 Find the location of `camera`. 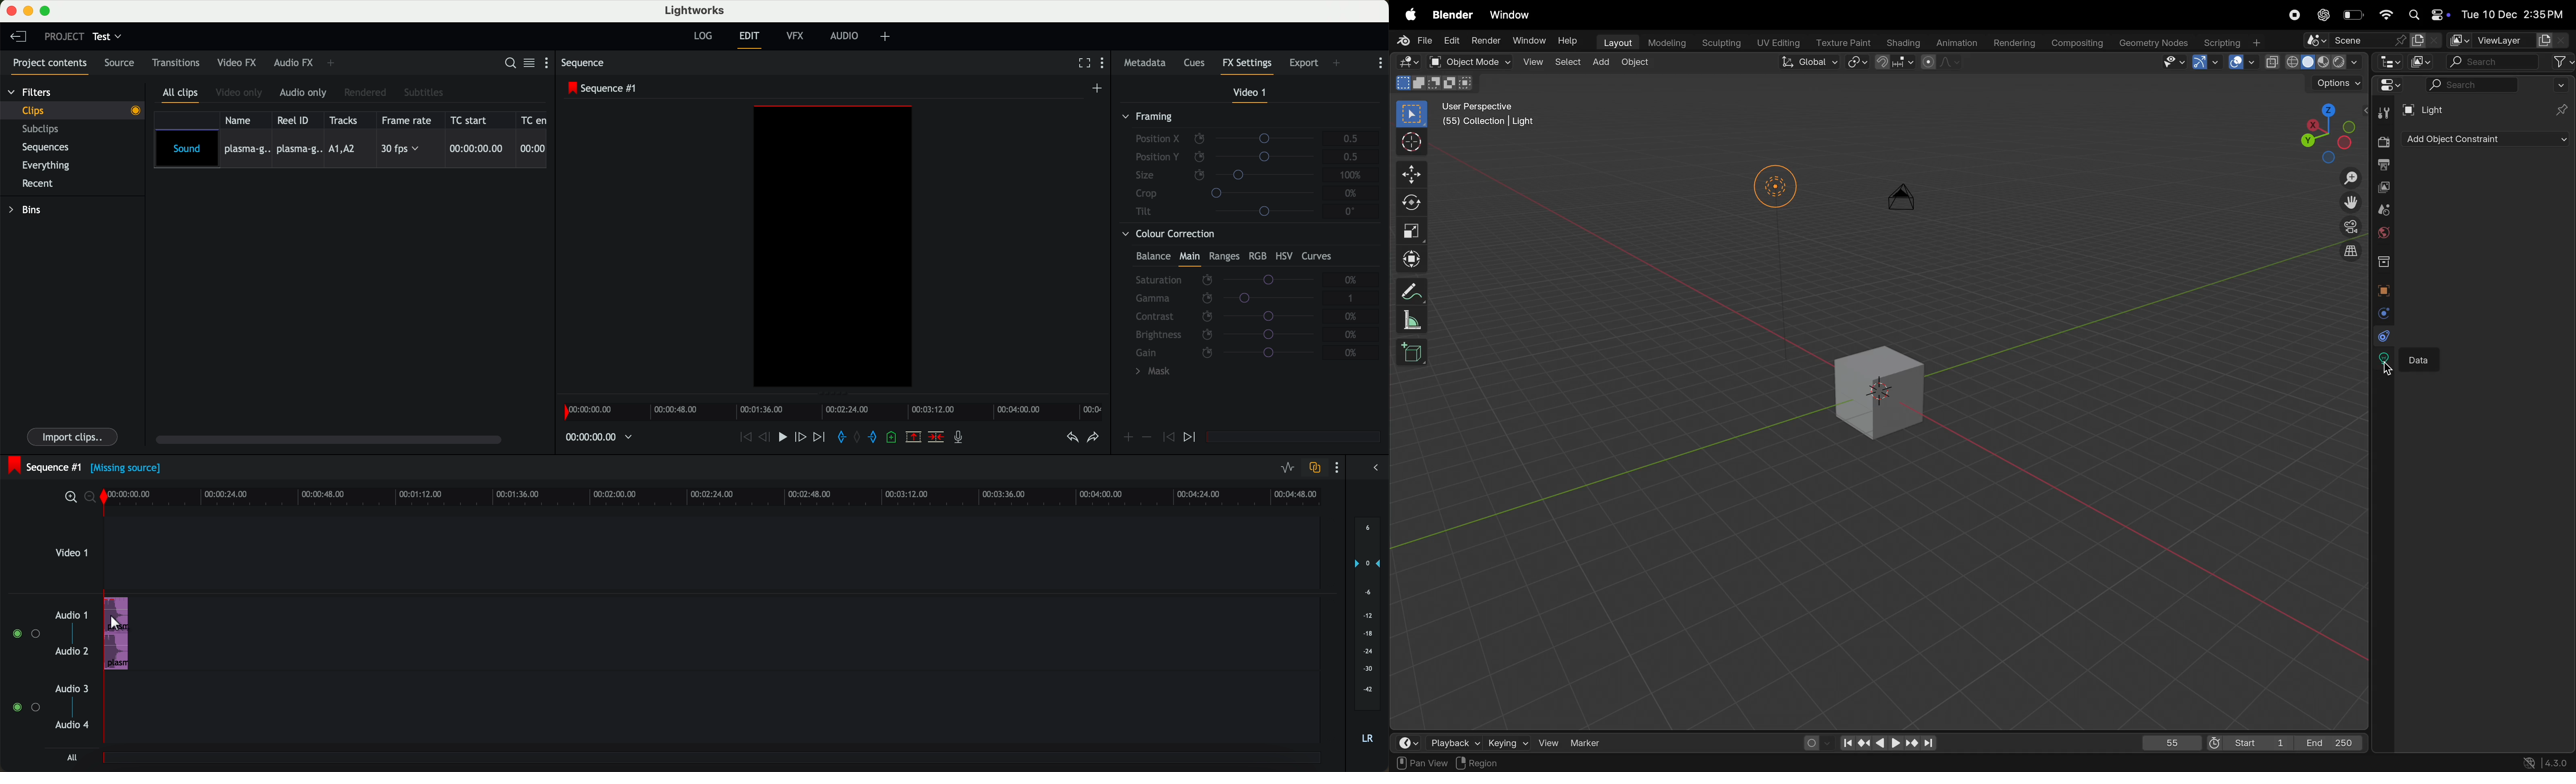

camera is located at coordinates (2348, 227).